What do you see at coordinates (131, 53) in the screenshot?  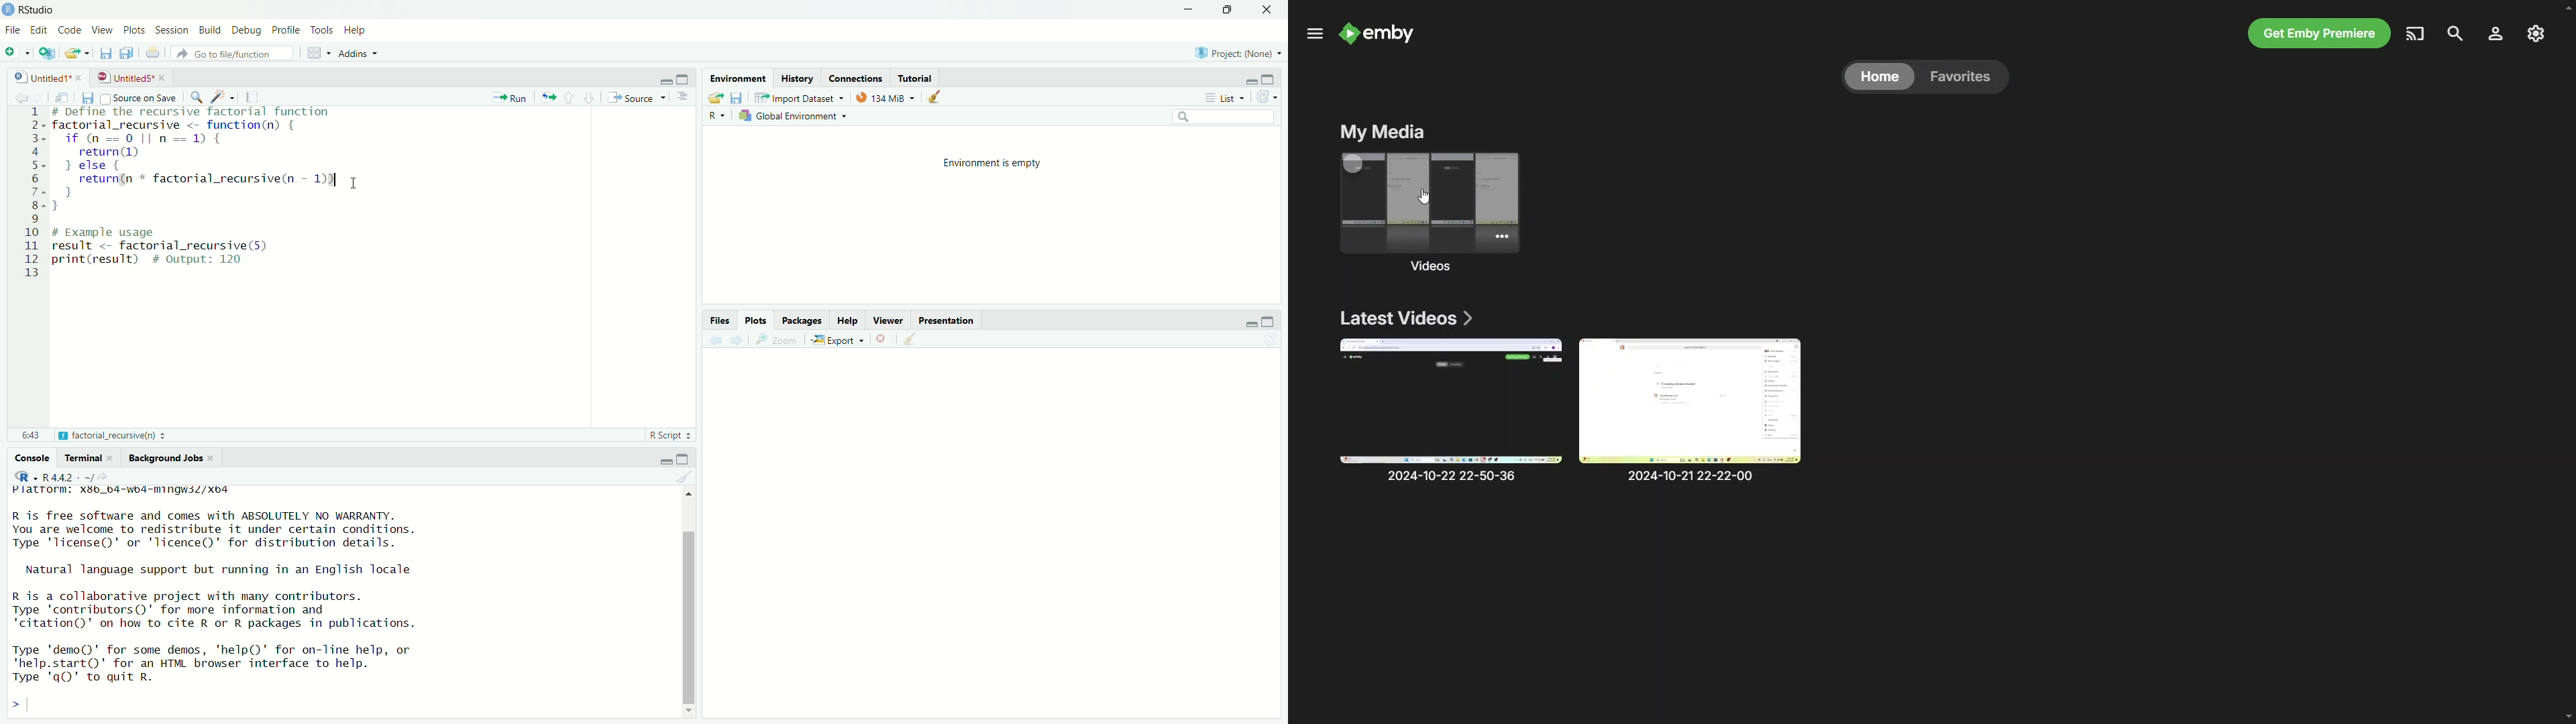 I see `Save all open documents (Ctrl + Alt + S)` at bounding box center [131, 53].